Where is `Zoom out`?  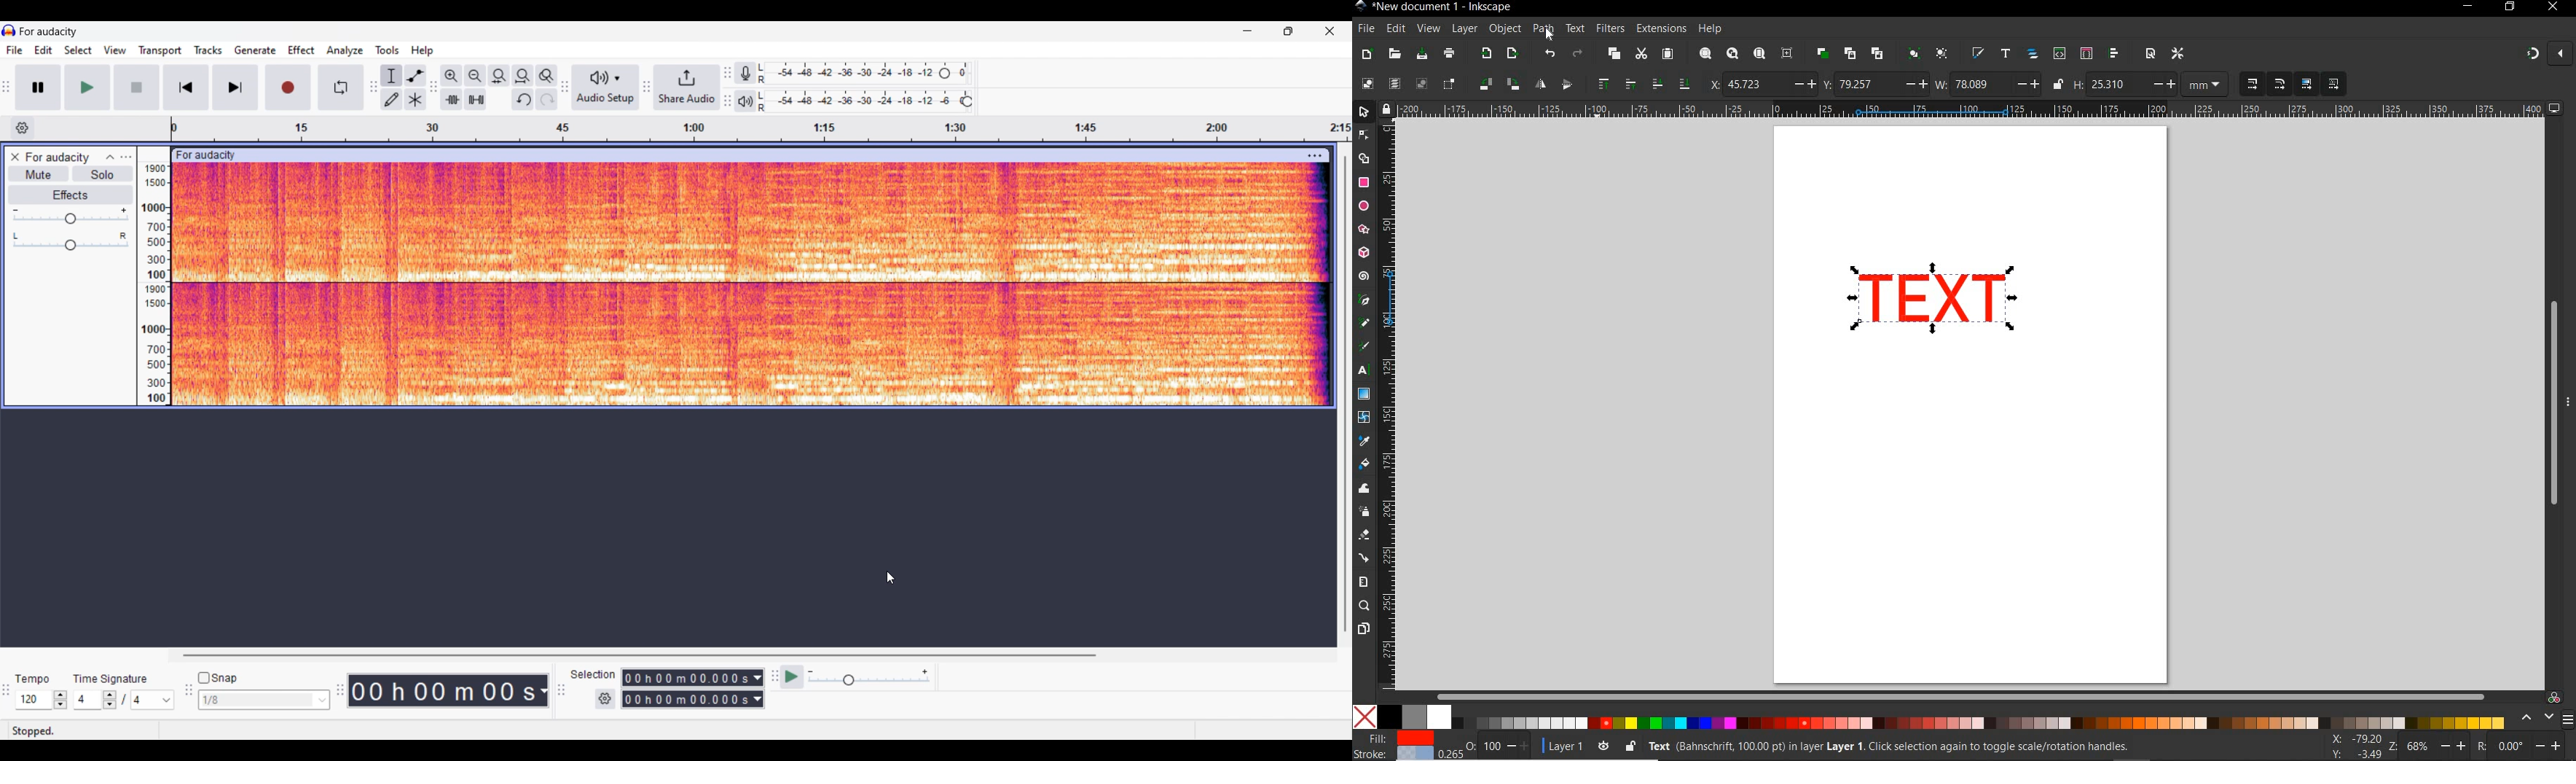
Zoom out is located at coordinates (476, 76).